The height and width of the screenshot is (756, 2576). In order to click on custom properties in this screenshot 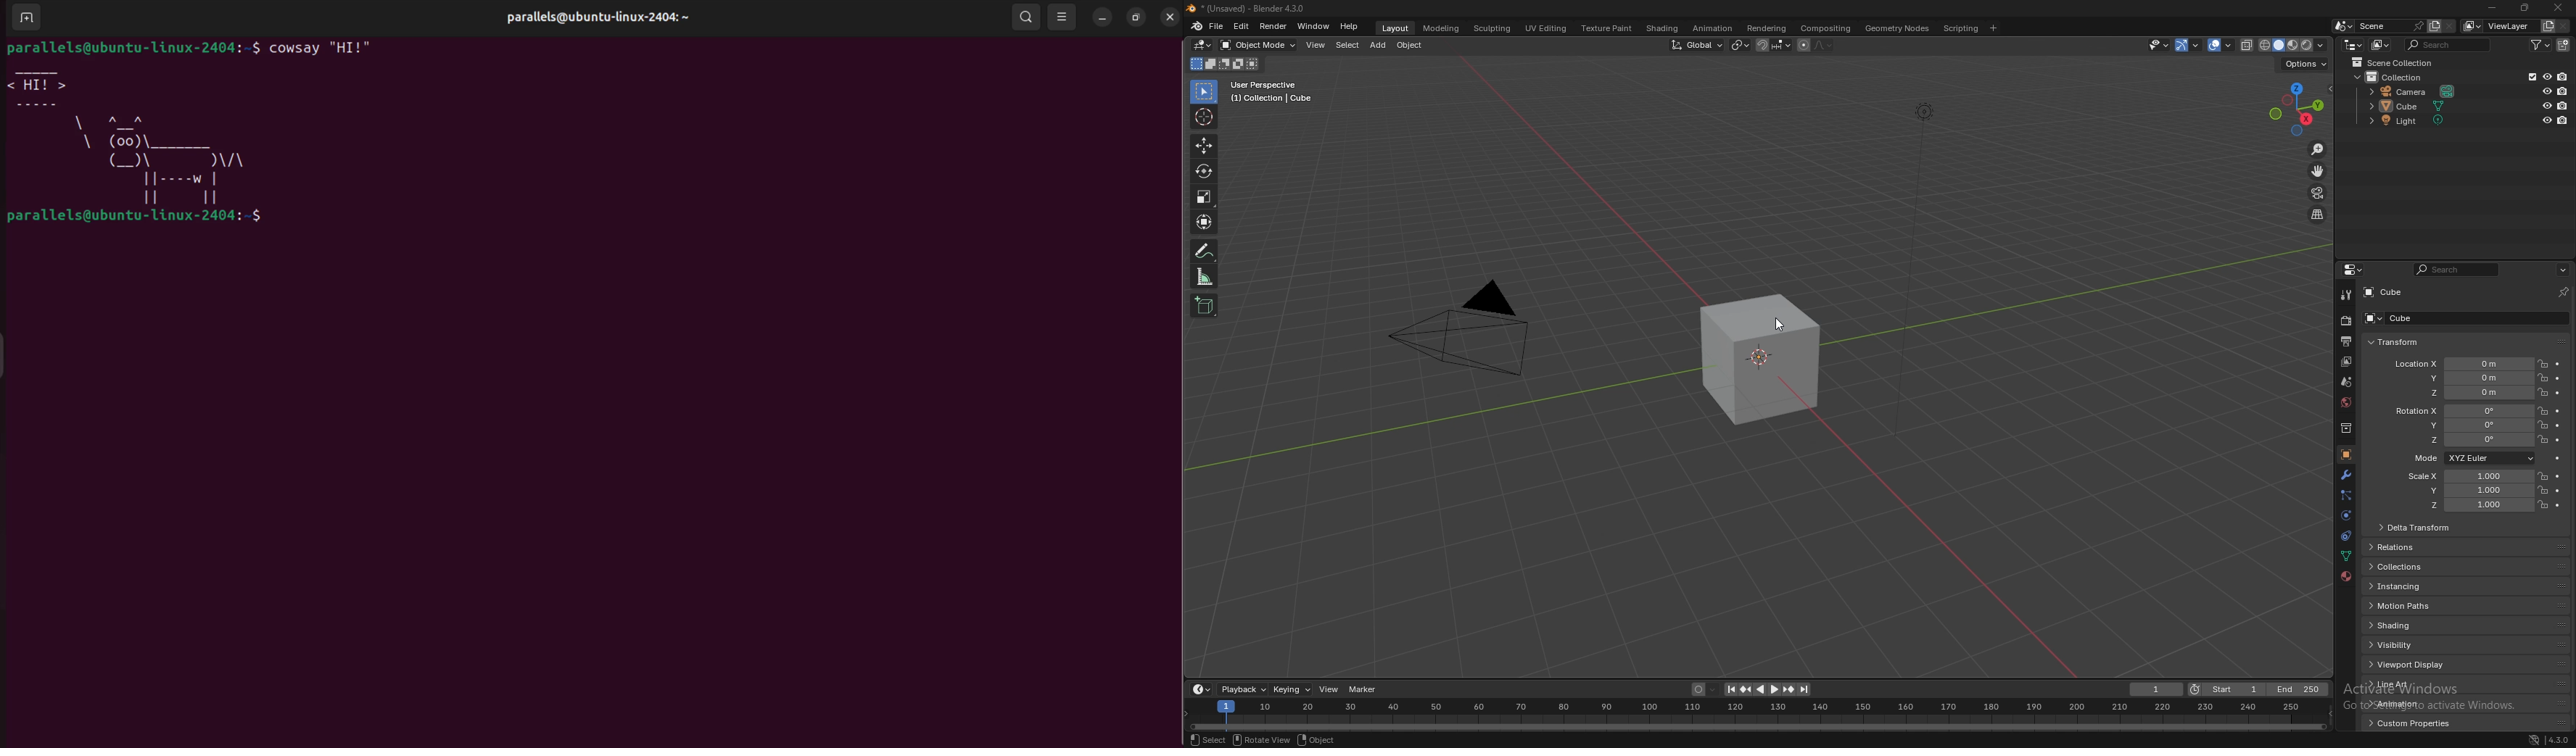, I will do `click(2414, 723)`.